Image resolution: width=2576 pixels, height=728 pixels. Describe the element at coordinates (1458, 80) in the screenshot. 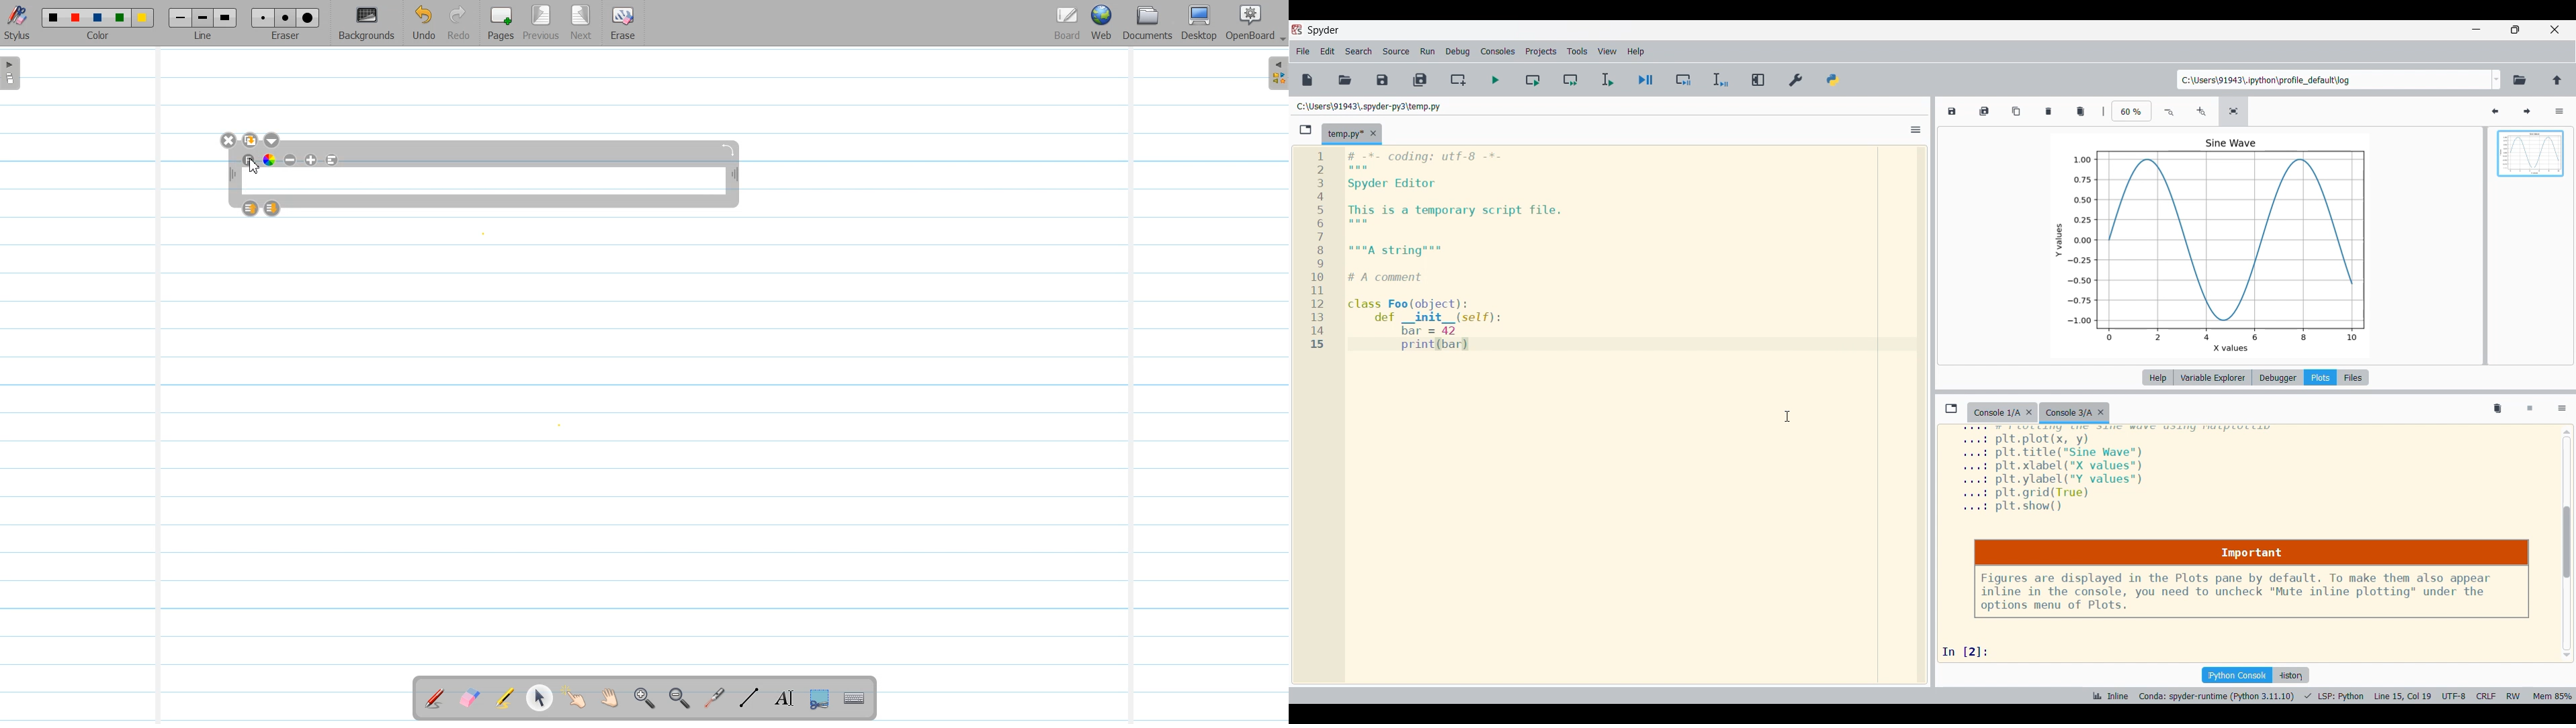

I see `Create new cell at current line` at that location.